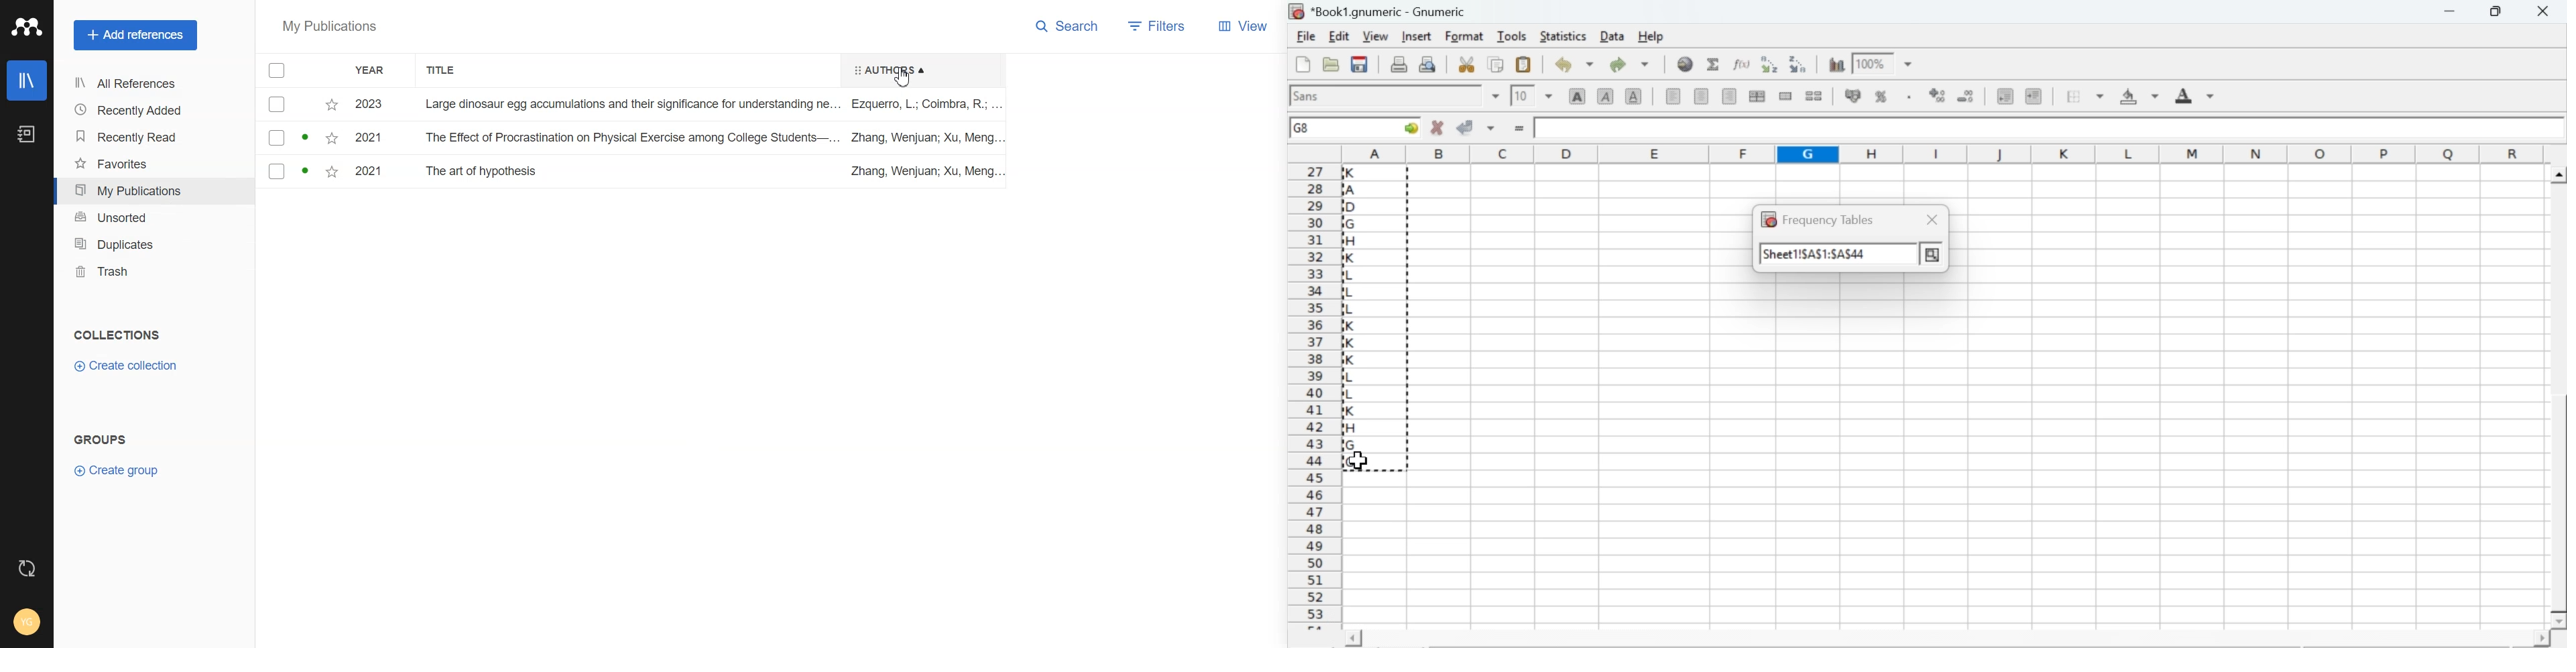 Image resolution: width=2576 pixels, height=672 pixels. I want to click on drop down, so click(1497, 96).